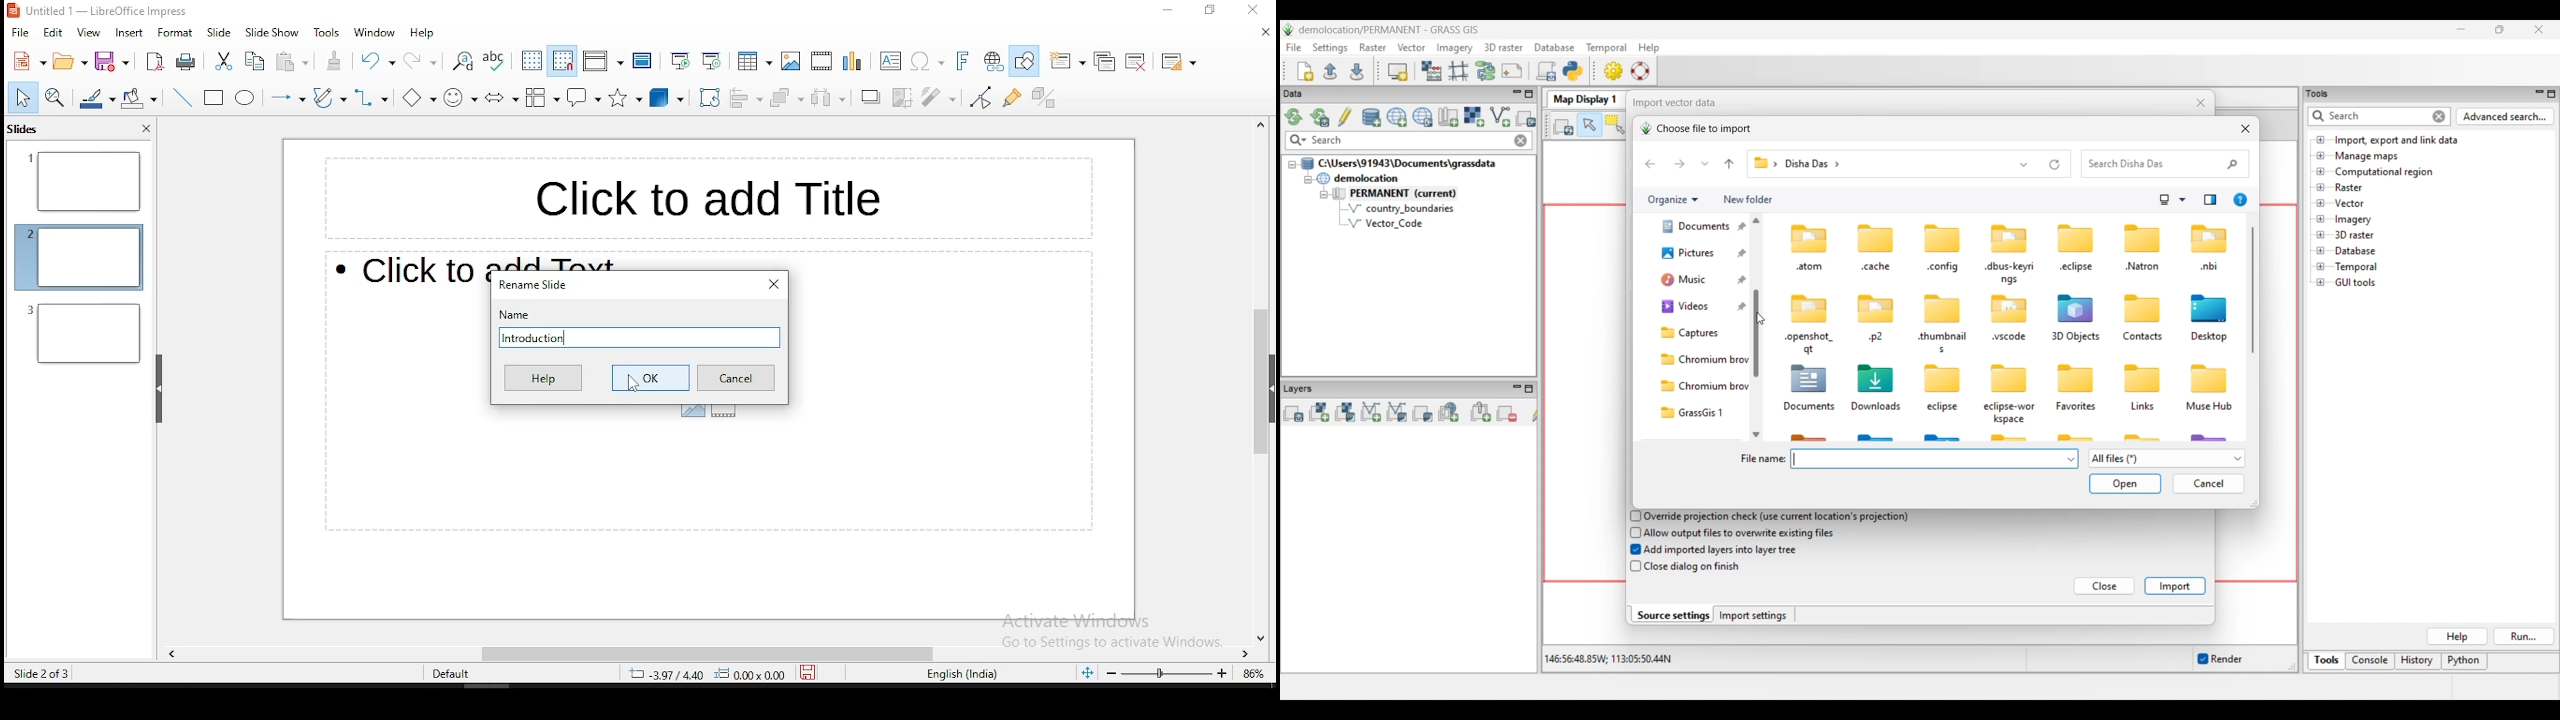  What do you see at coordinates (21, 32) in the screenshot?
I see `file` at bounding box center [21, 32].